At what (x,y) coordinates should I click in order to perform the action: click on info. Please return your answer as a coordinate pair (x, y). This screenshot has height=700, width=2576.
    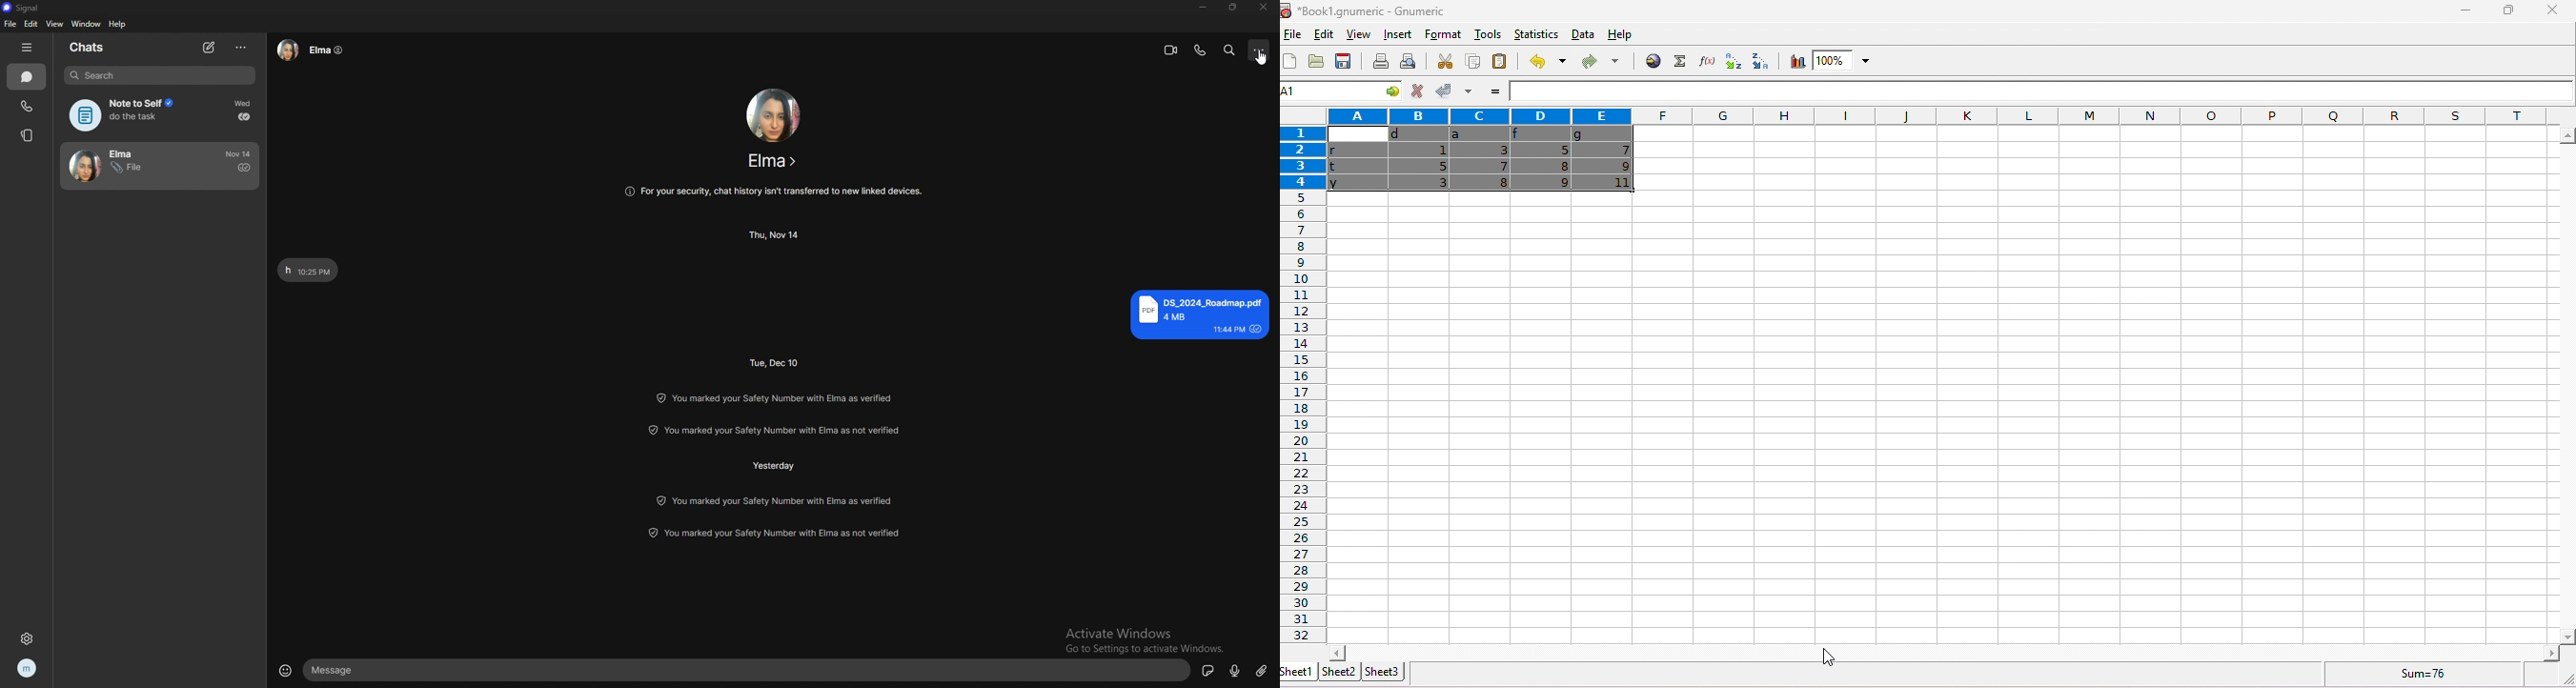
    Looking at the image, I should click on (774, 532).